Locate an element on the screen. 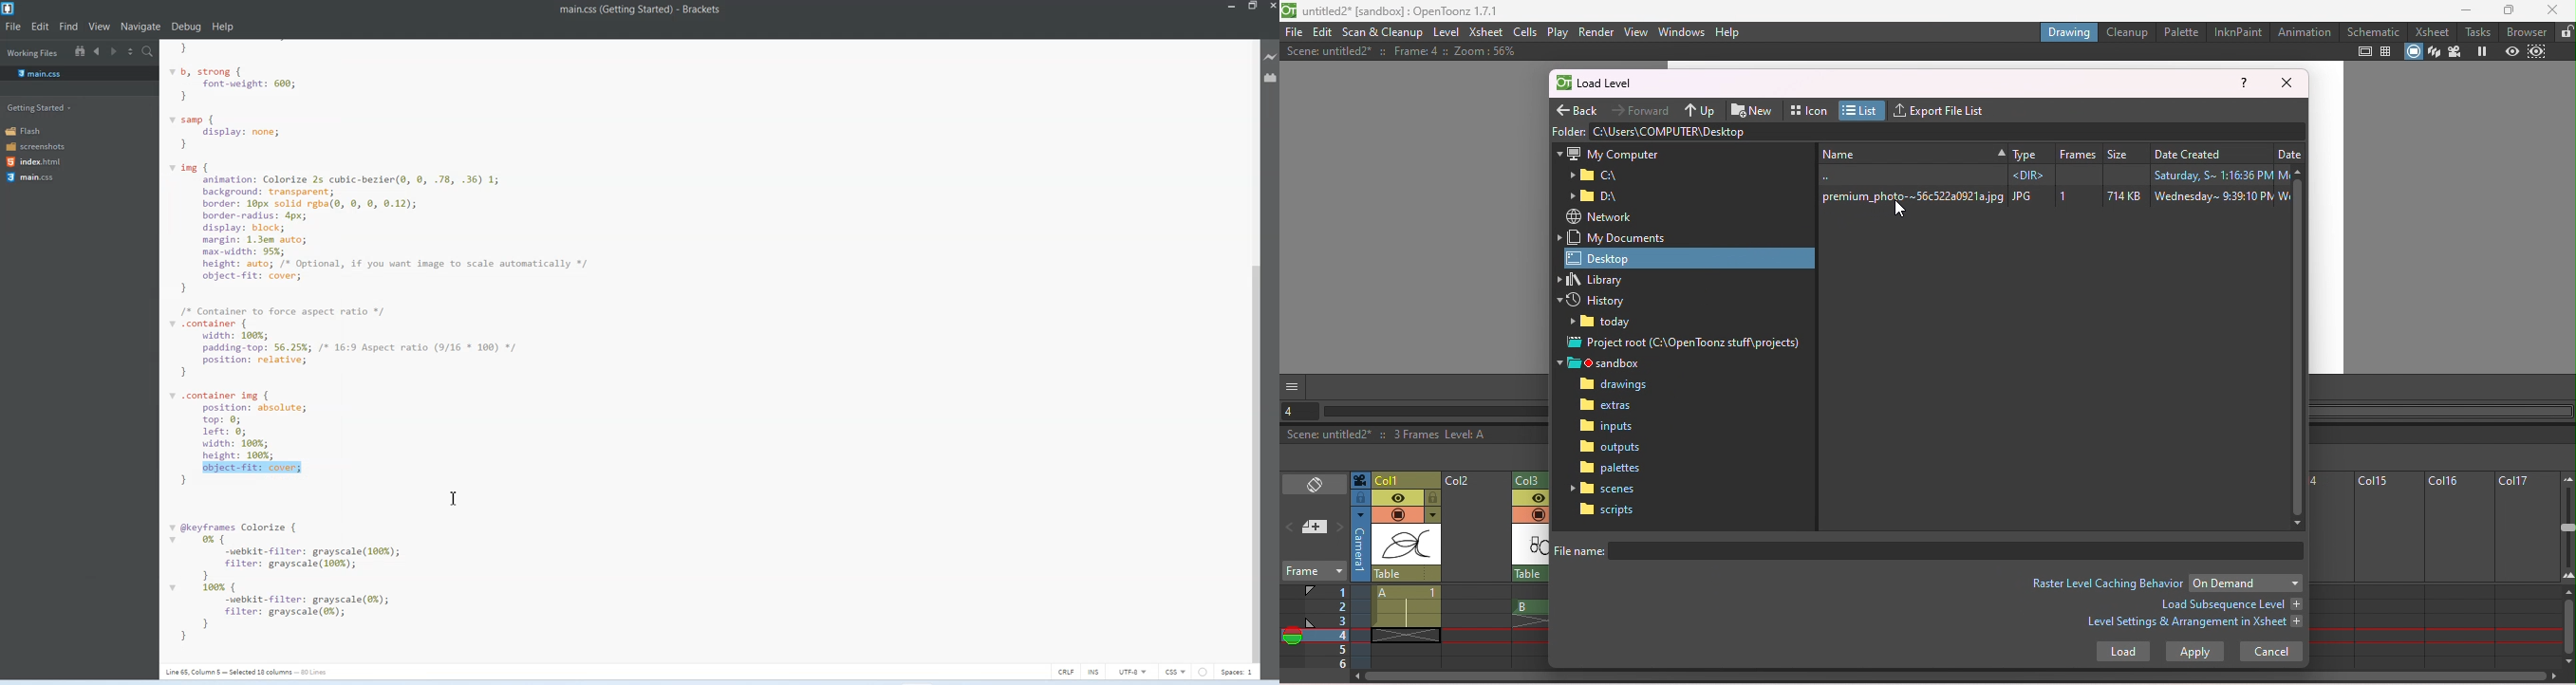 The width and height of the screenshot is (2576, 700). My work documents is located at coordinates (1617, 237).